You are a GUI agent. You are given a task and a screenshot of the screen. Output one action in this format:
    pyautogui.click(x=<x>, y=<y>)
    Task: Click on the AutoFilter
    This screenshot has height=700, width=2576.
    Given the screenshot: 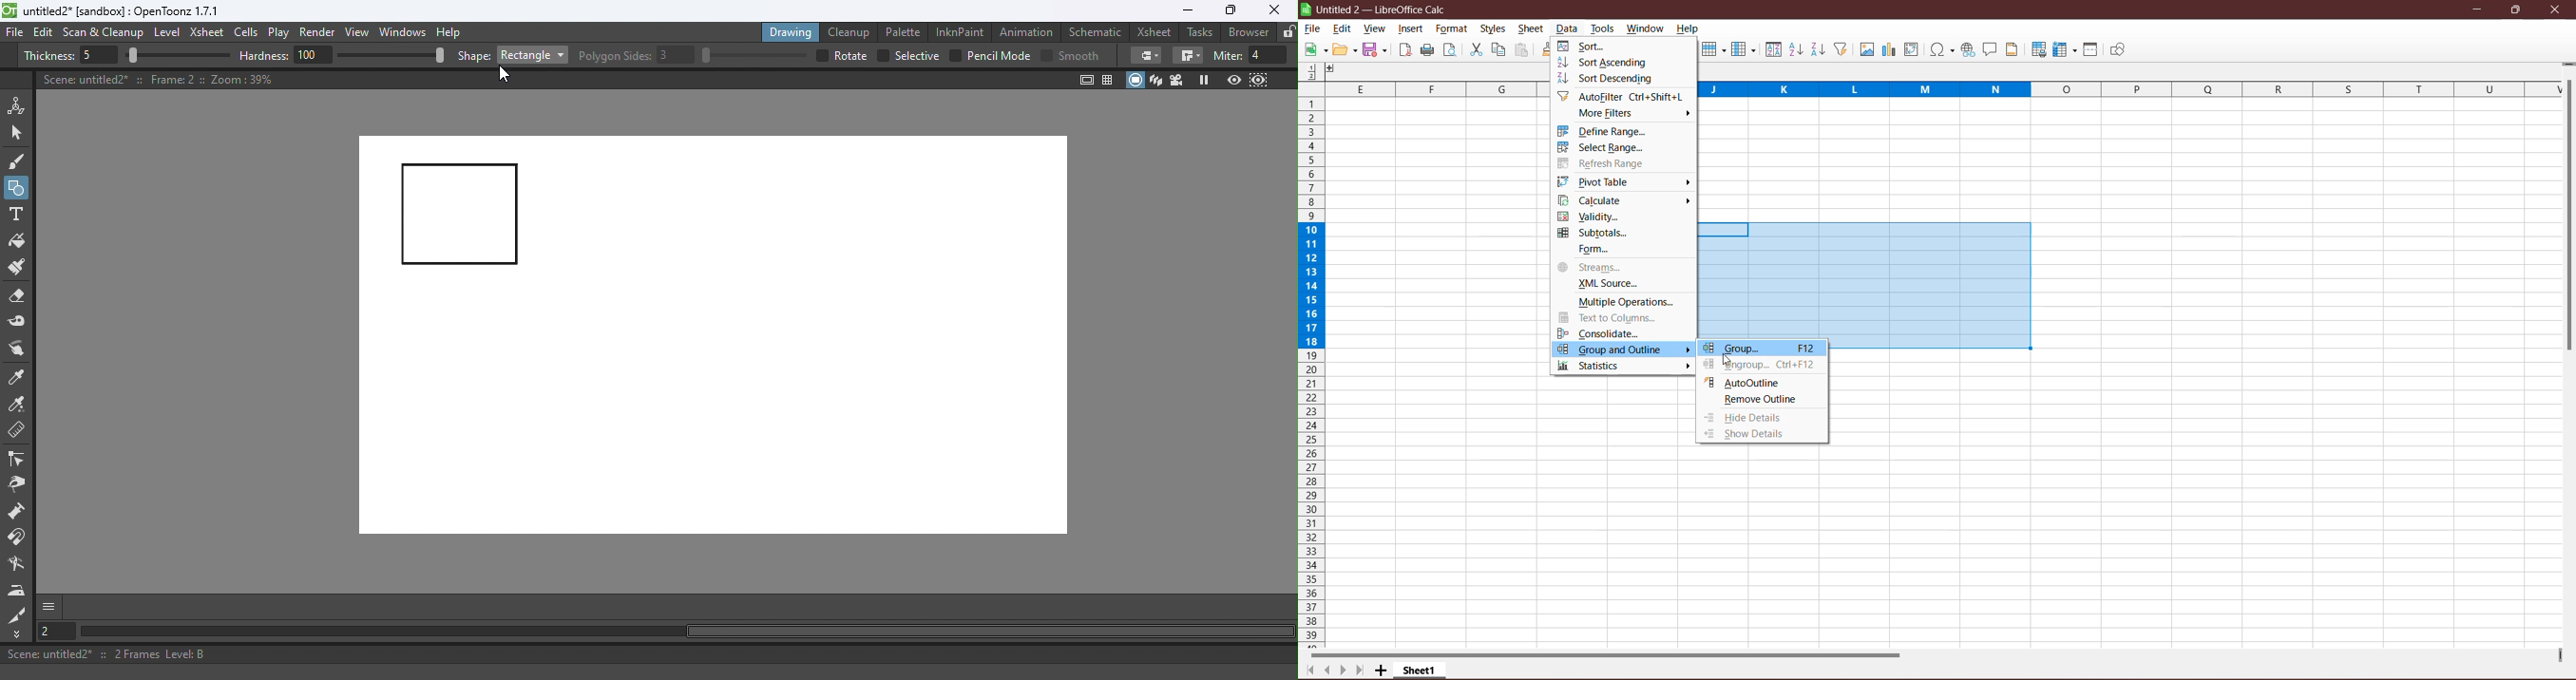 What is the action you would take?
    pyautogui.click(x=1624, y=96)
    